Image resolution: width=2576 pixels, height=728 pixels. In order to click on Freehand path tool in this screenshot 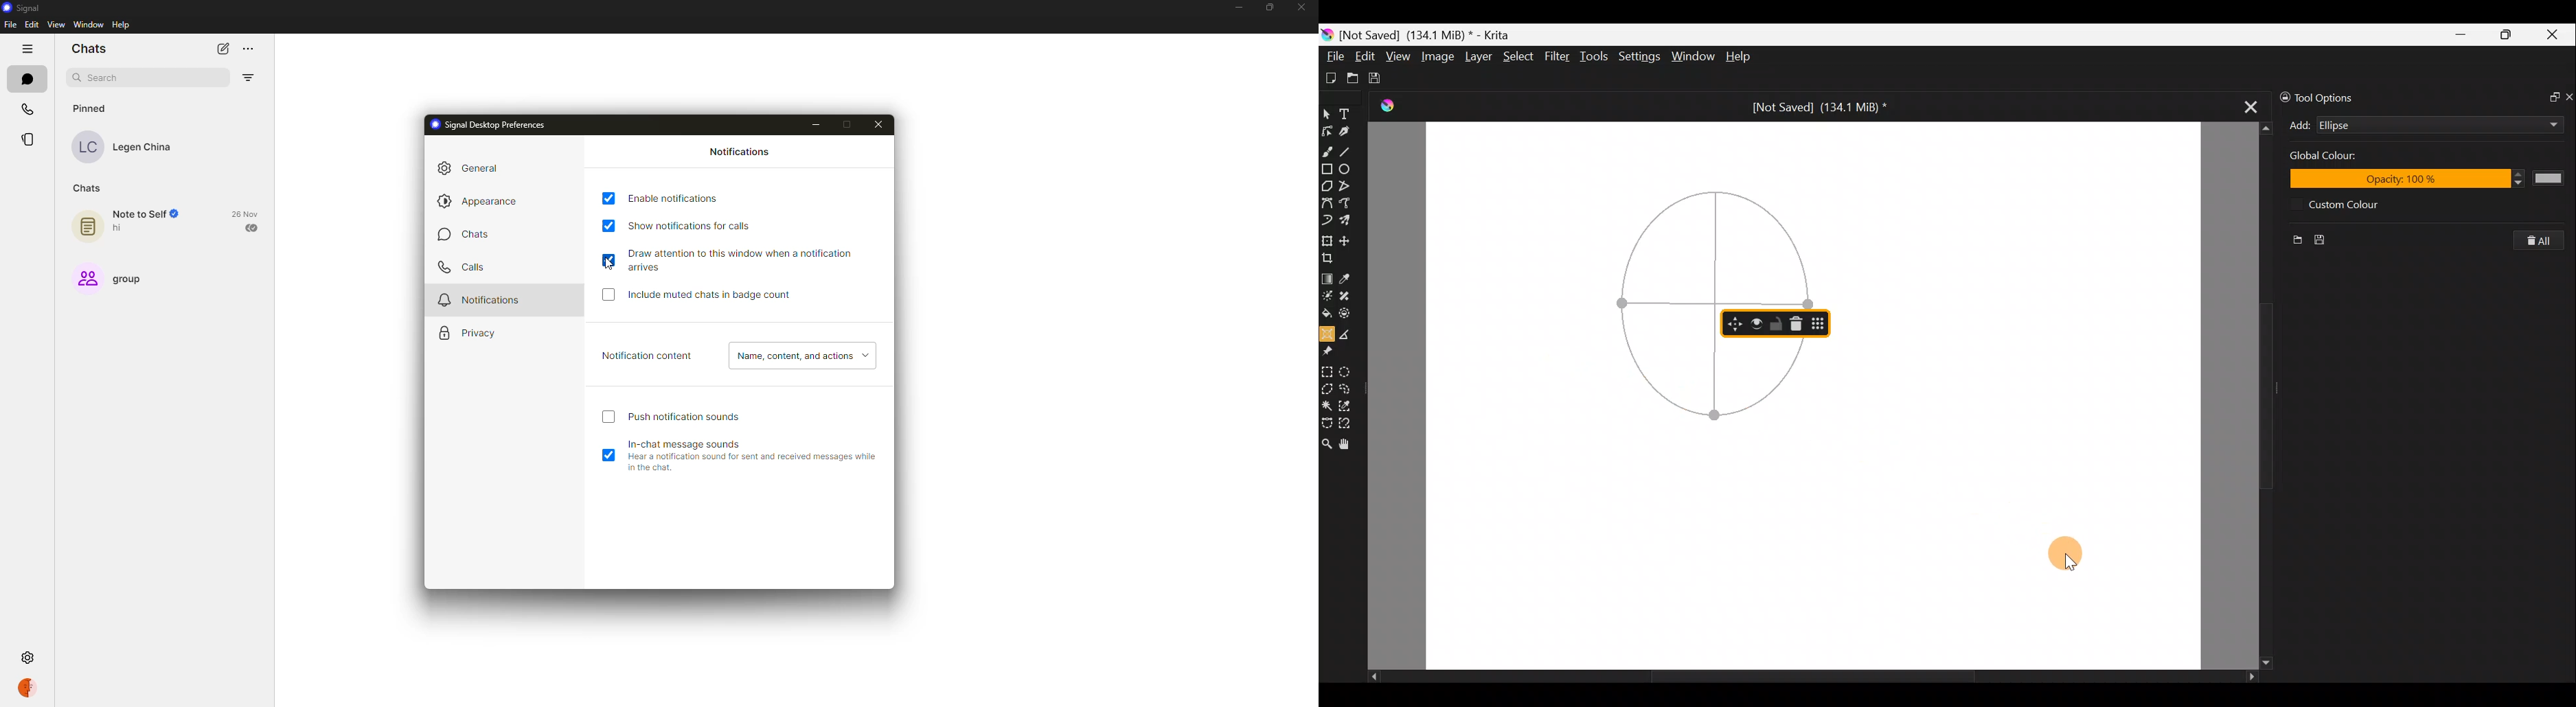, I will do `click(1345, 204)`.